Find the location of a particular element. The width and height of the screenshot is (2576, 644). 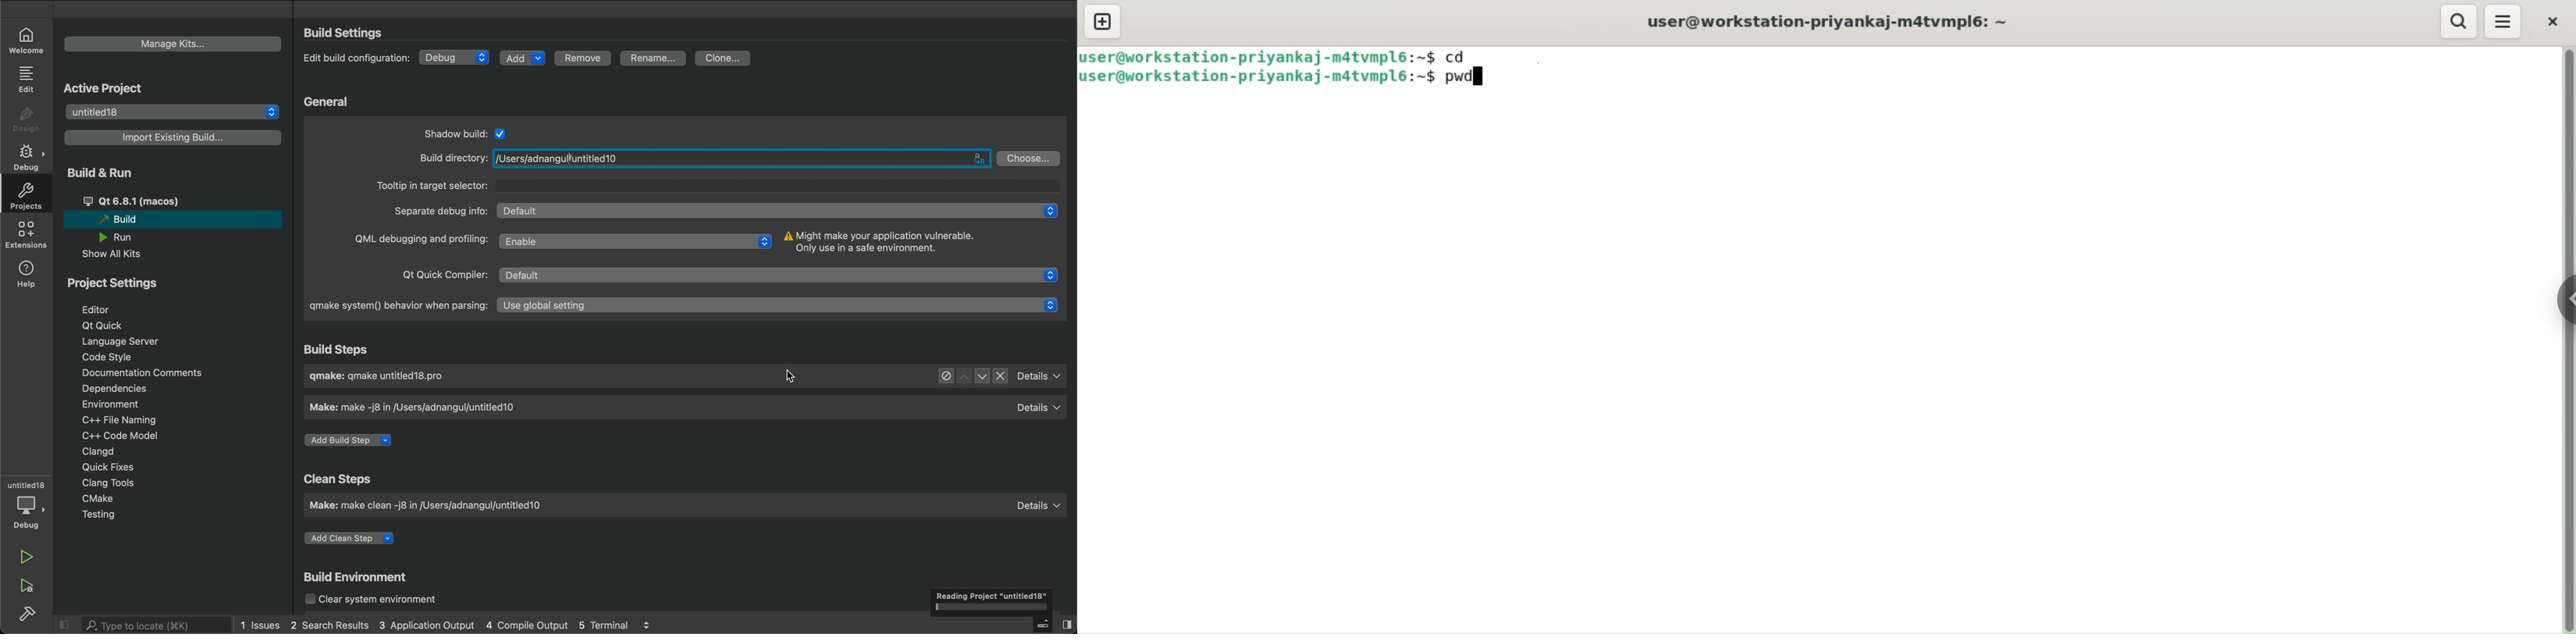

Add  is located at coordinates (523, 57).